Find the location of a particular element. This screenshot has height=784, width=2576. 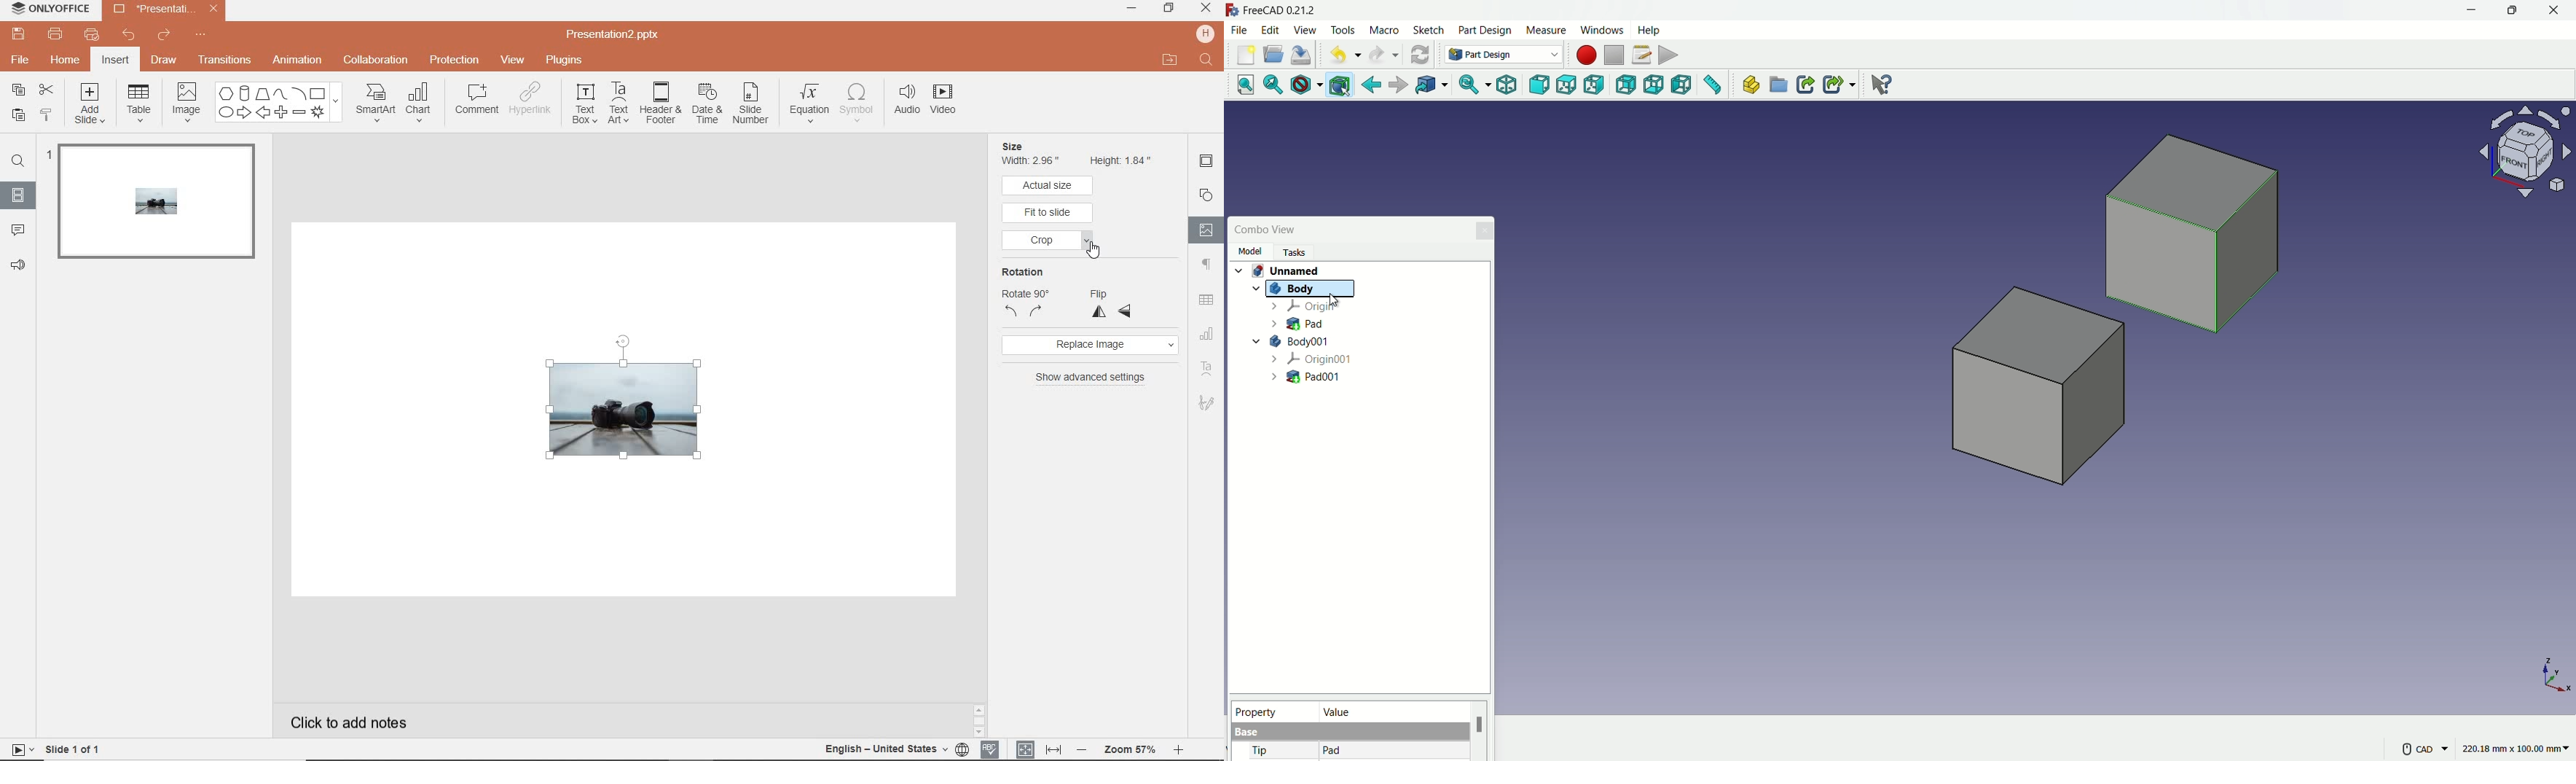

slide is located at coordinates (154, 207).